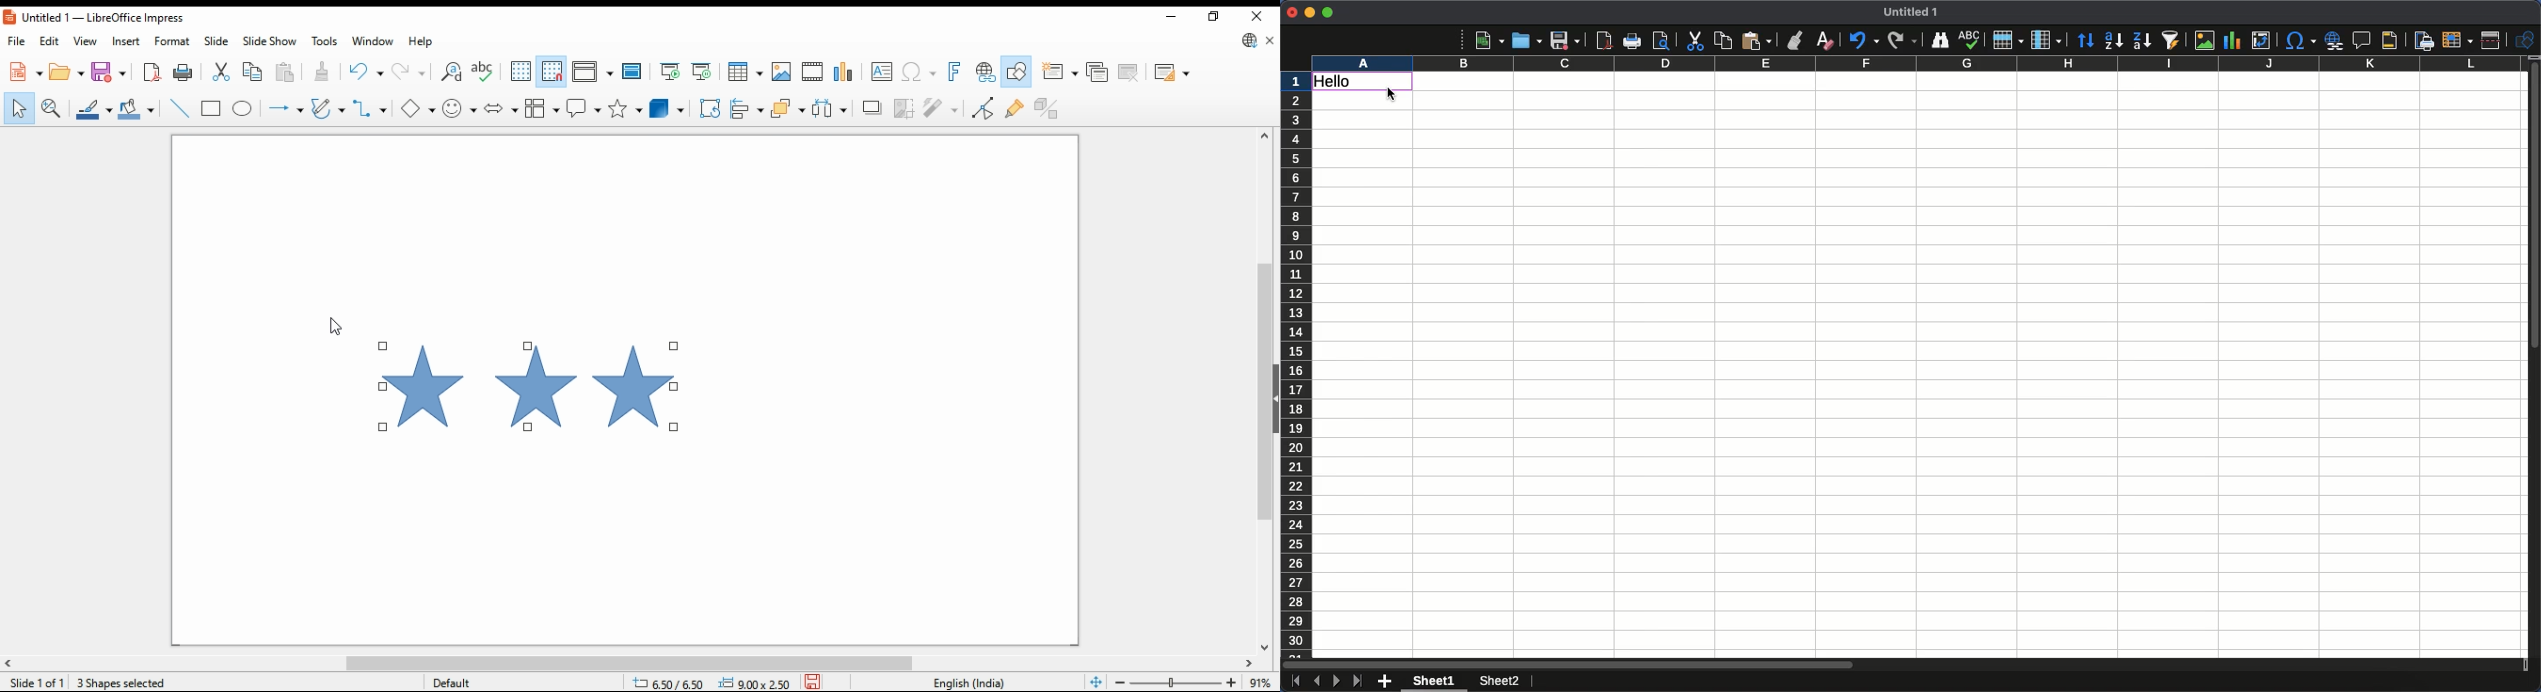 The width and height of the screenshot is (2548, 700). I want to click on First sheet, so click(1294, 681).